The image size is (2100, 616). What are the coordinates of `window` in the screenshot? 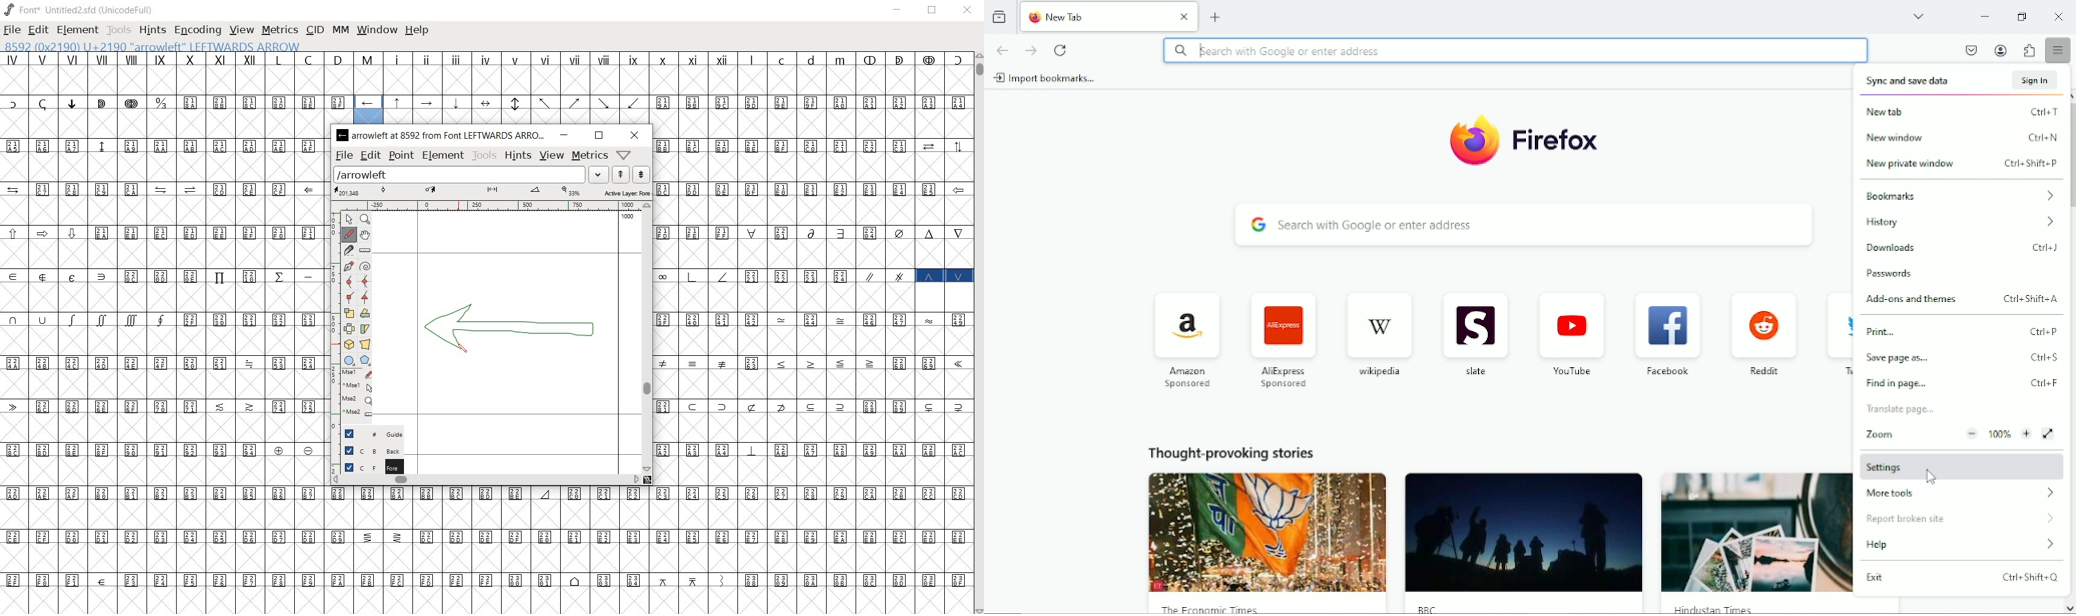 It's located at (378, 30).